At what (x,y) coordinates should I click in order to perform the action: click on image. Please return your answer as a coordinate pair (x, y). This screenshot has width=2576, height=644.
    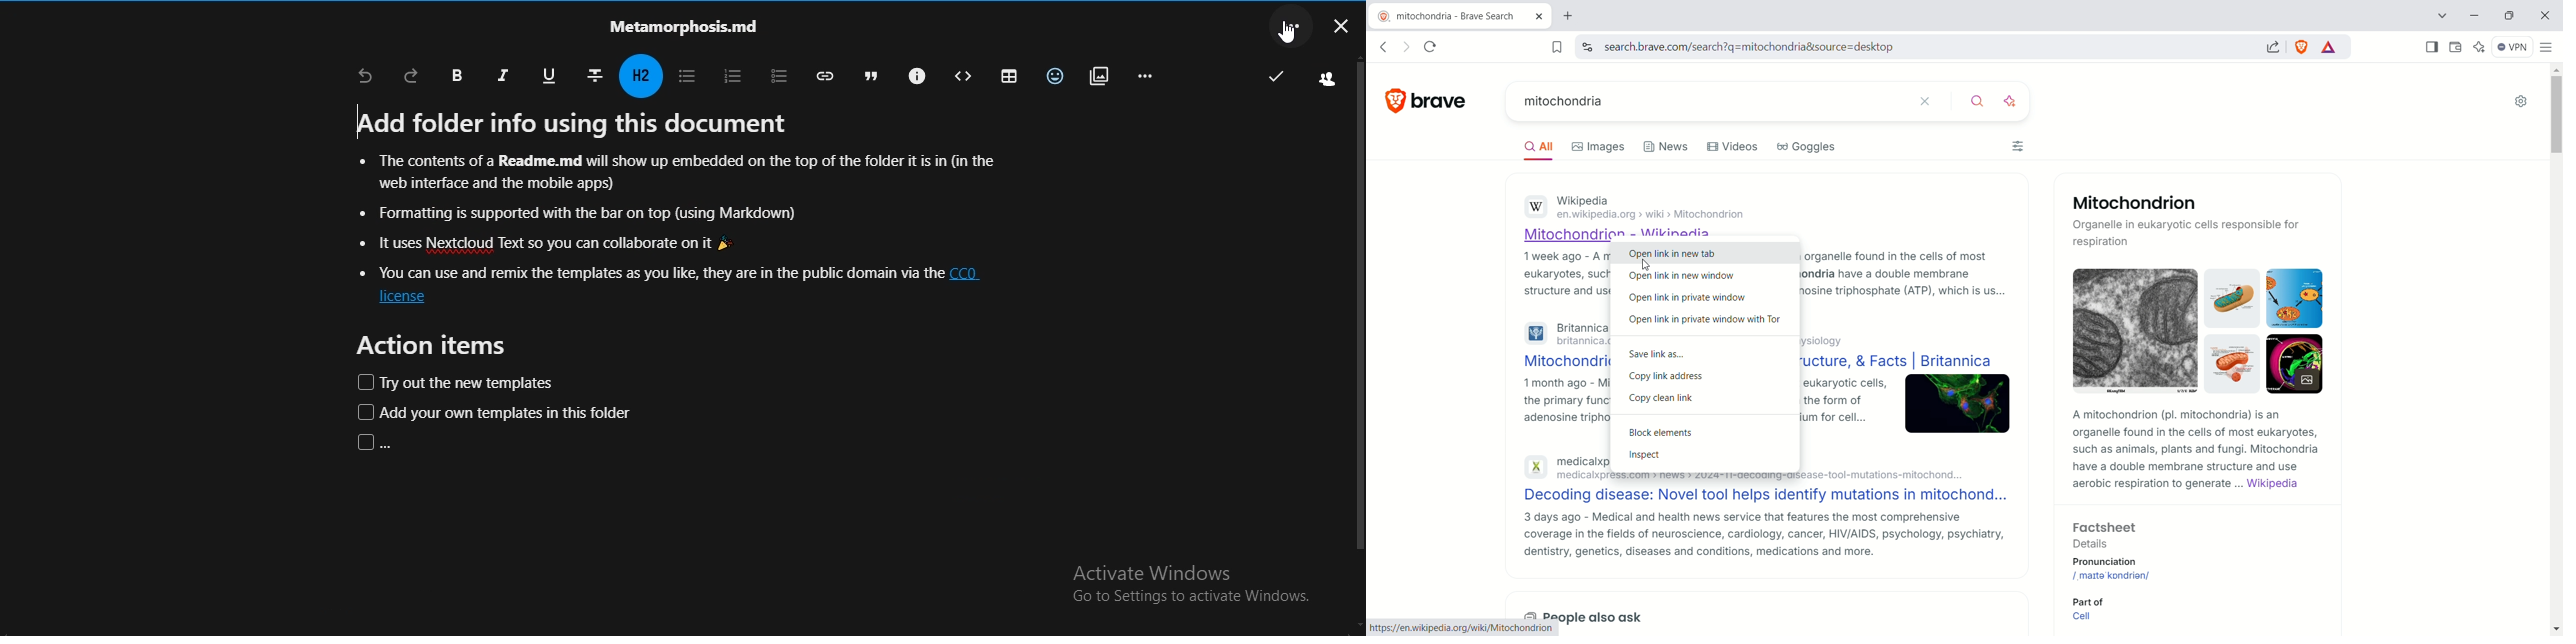
    Looking at the image, I should click on (1960, 403).